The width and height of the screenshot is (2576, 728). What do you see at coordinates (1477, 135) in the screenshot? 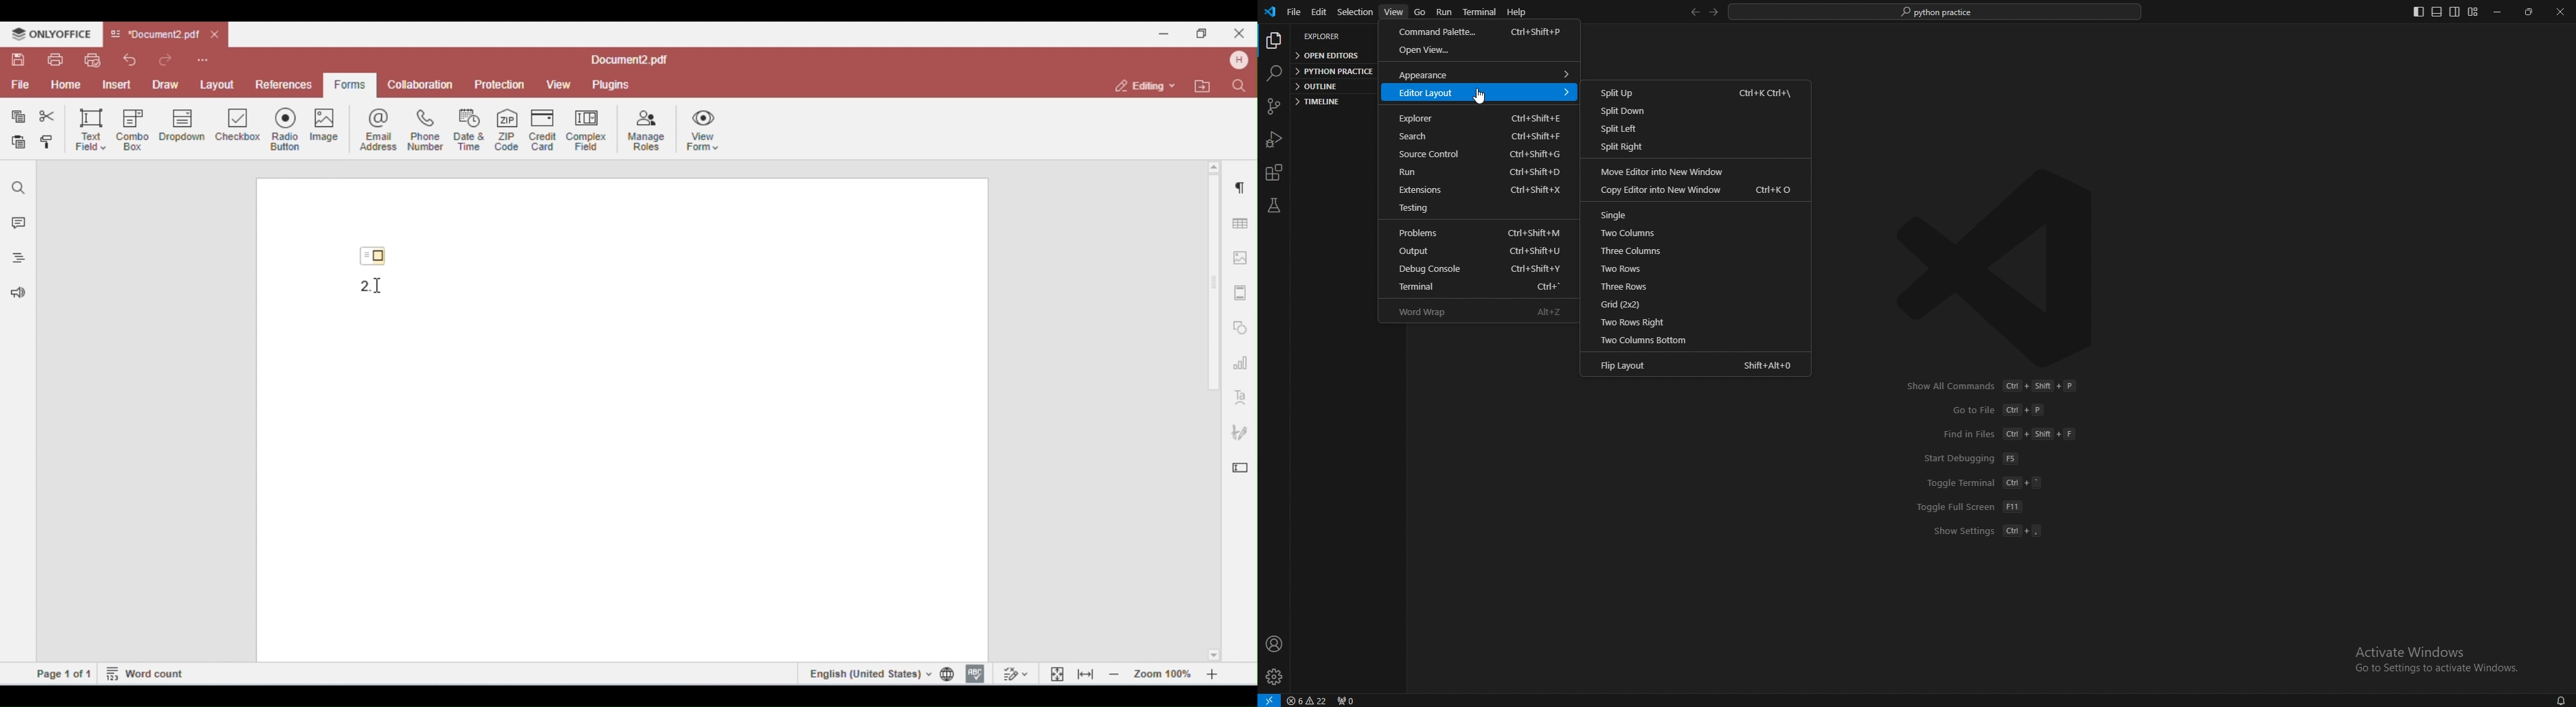
I see `search ctrl+shift+f` at bounding box center [1477, 135].